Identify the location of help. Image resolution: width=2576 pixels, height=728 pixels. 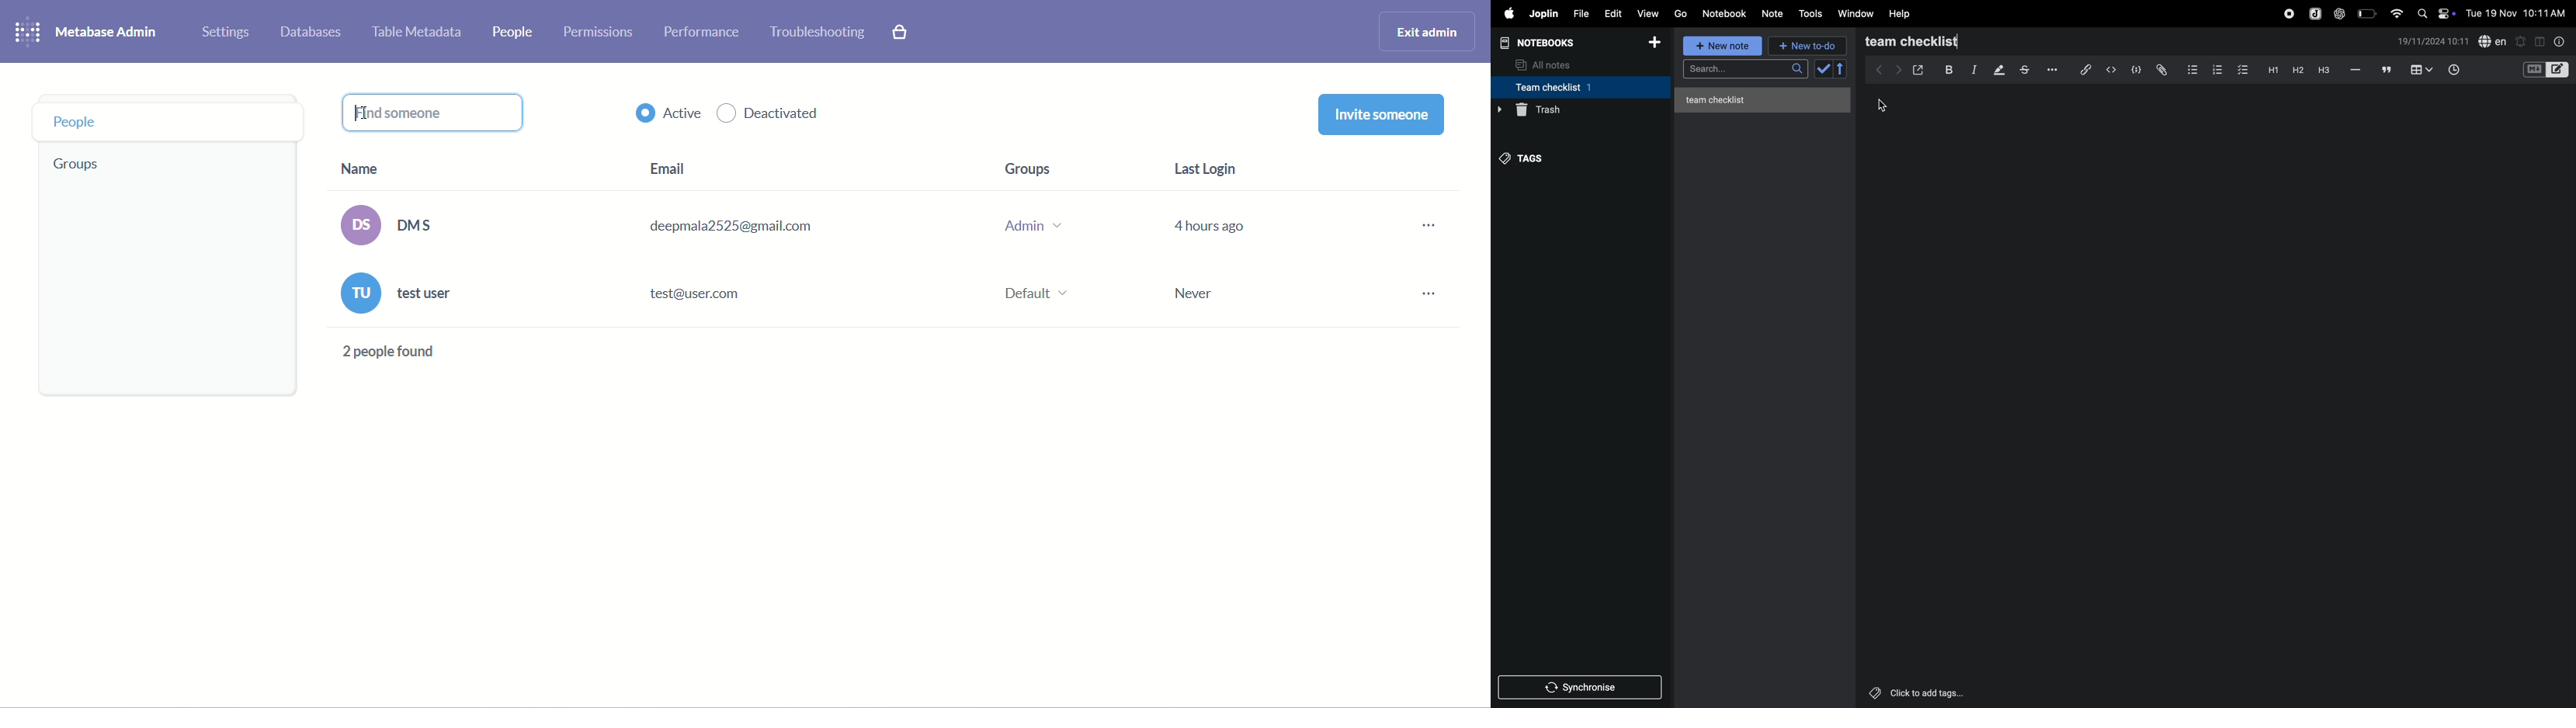
(1902, 13).